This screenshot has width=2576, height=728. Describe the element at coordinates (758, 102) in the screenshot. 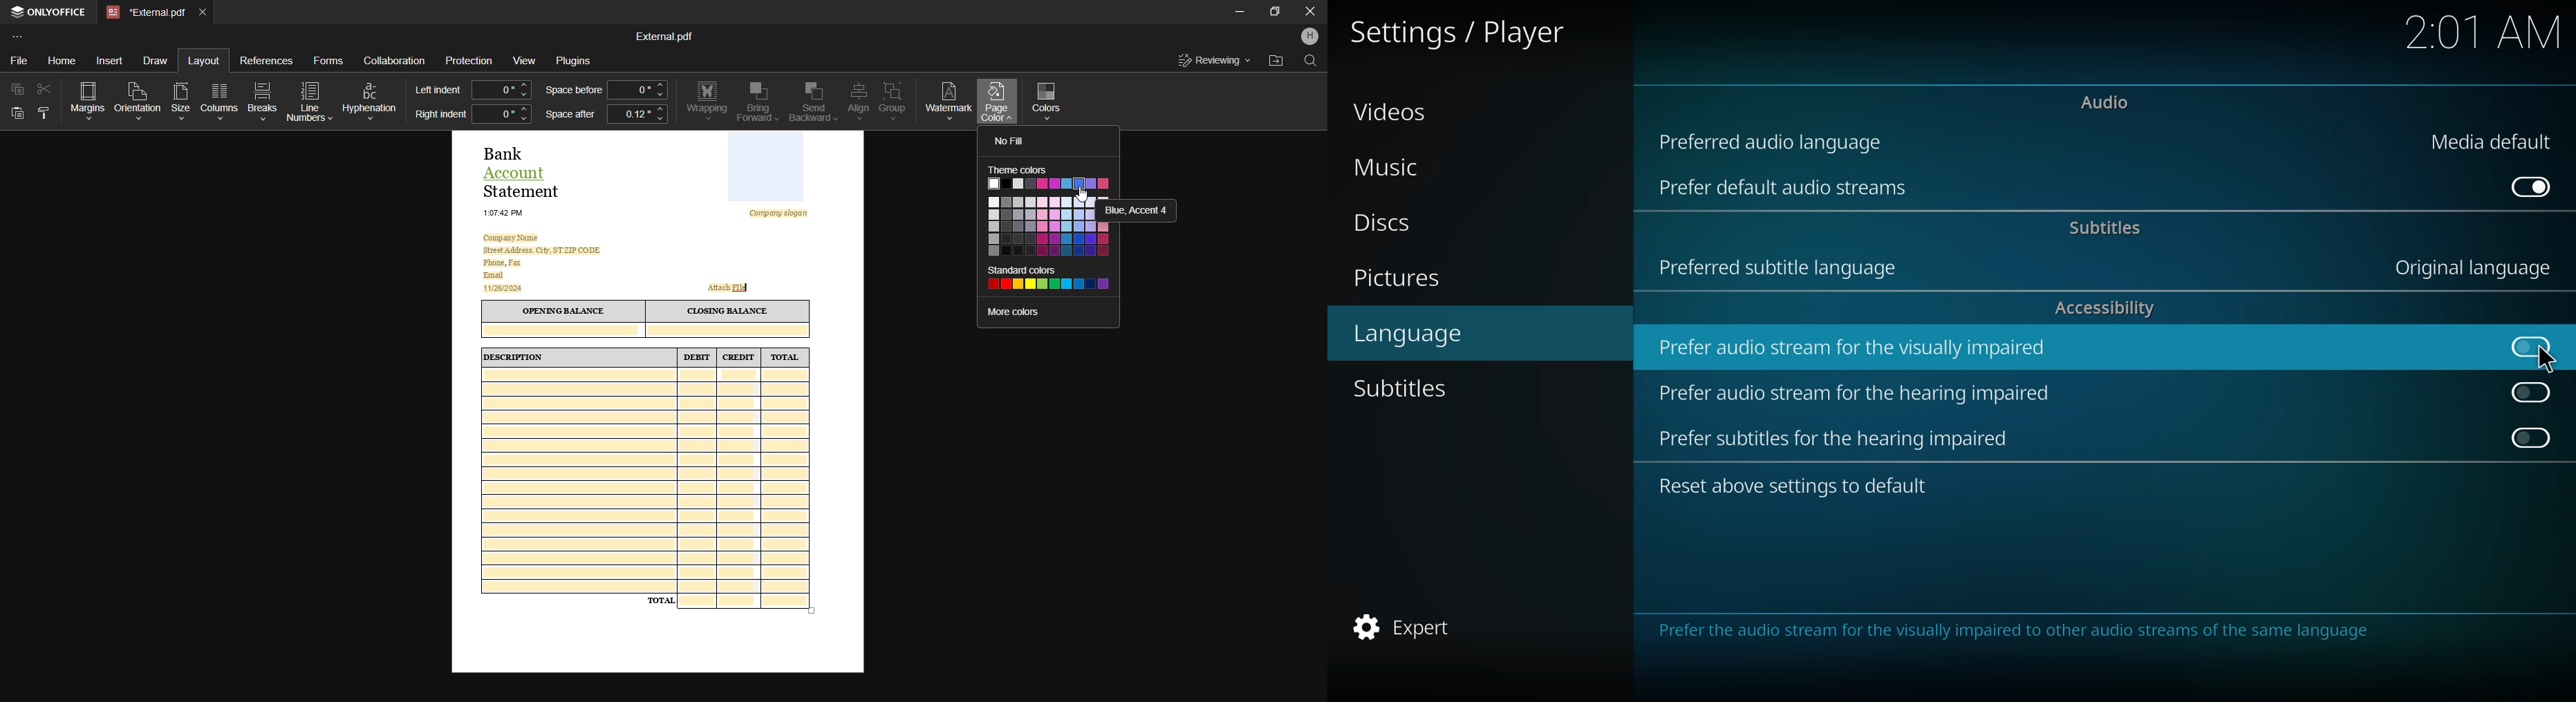

I see `Move Forward` at that location.